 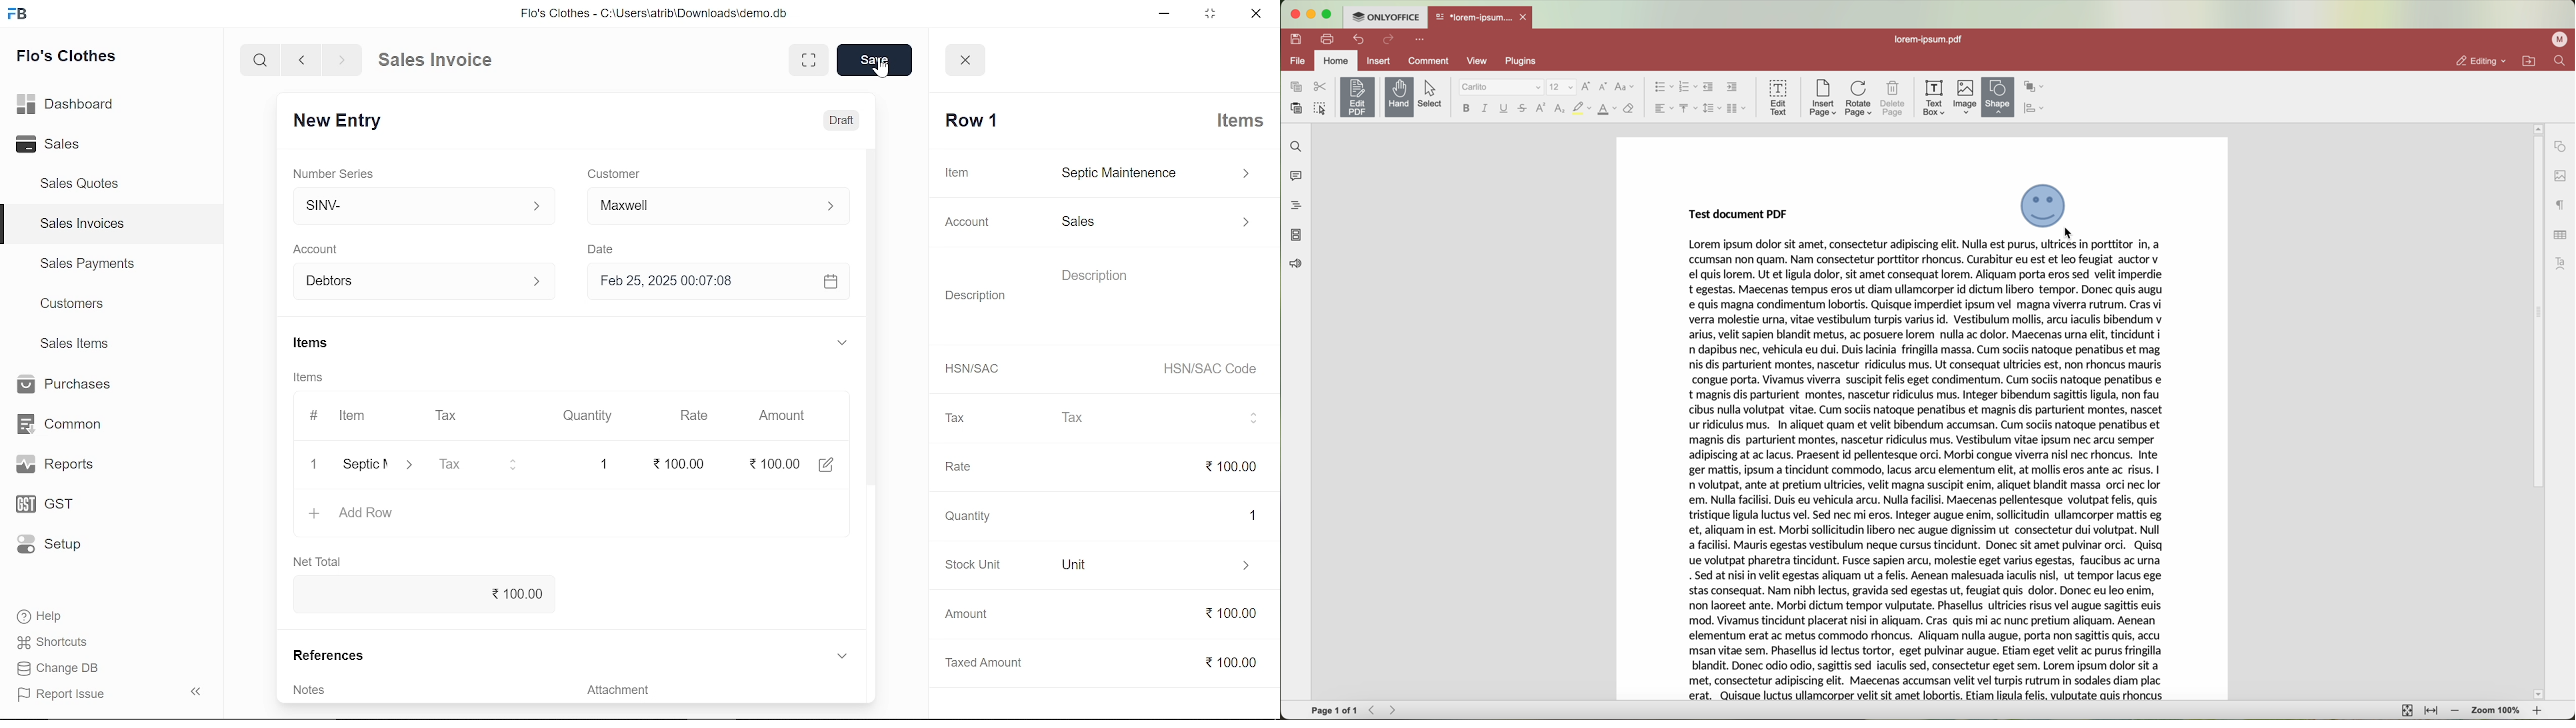 What do you see at coordinates (1243, 515) in the screenshot?
I see `1` at bounding box center [1243, 515].